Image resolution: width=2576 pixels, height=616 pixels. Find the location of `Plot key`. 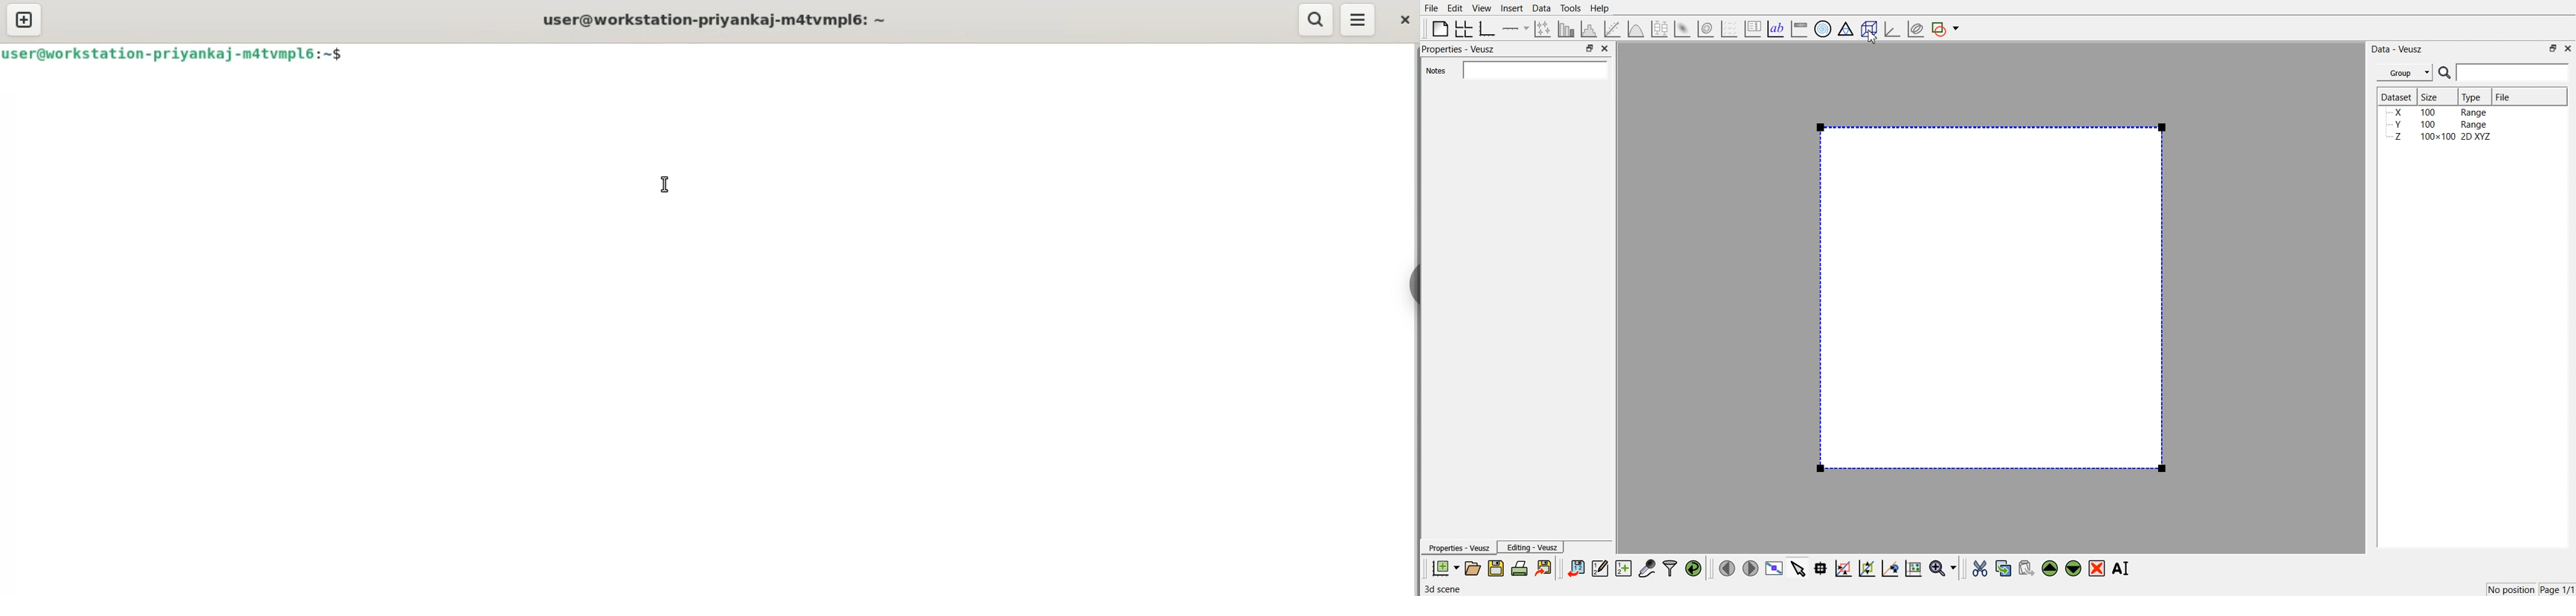

Plot key is located at coordinates (1752, 29).